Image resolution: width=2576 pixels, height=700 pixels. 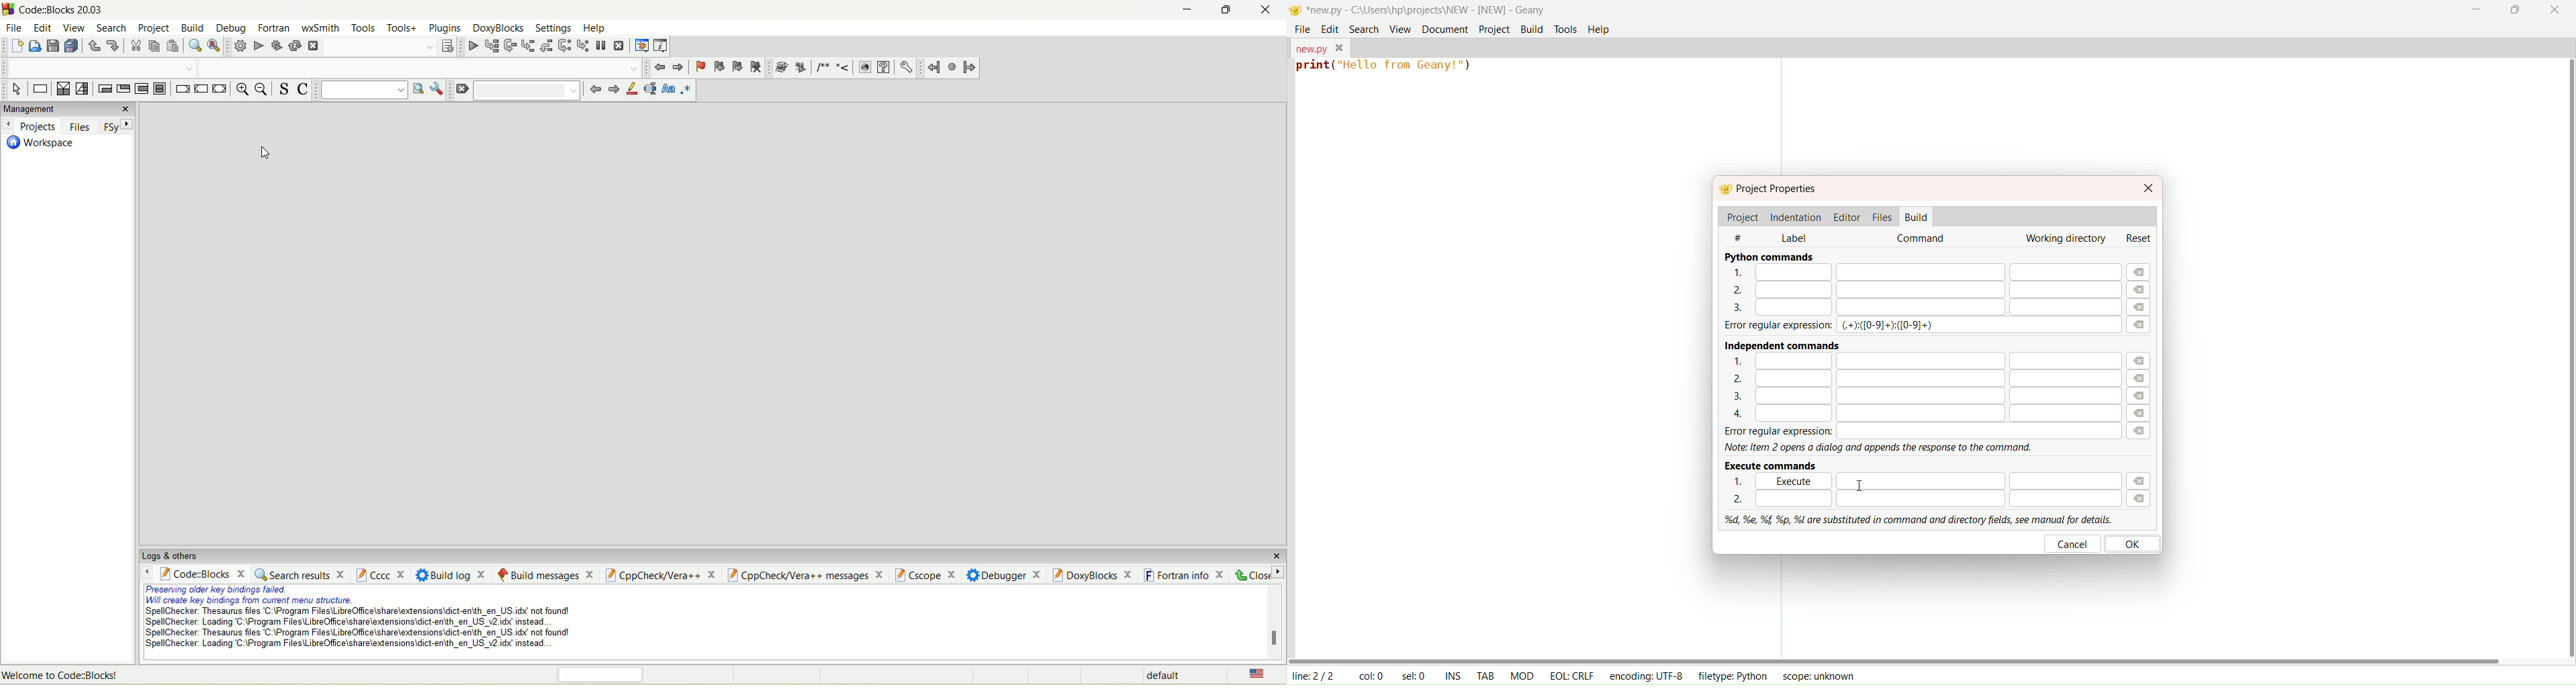 What do you see at coordinates (1330, 28) in the screenshot?
I see `edit` at bounding box center [1330, 28].